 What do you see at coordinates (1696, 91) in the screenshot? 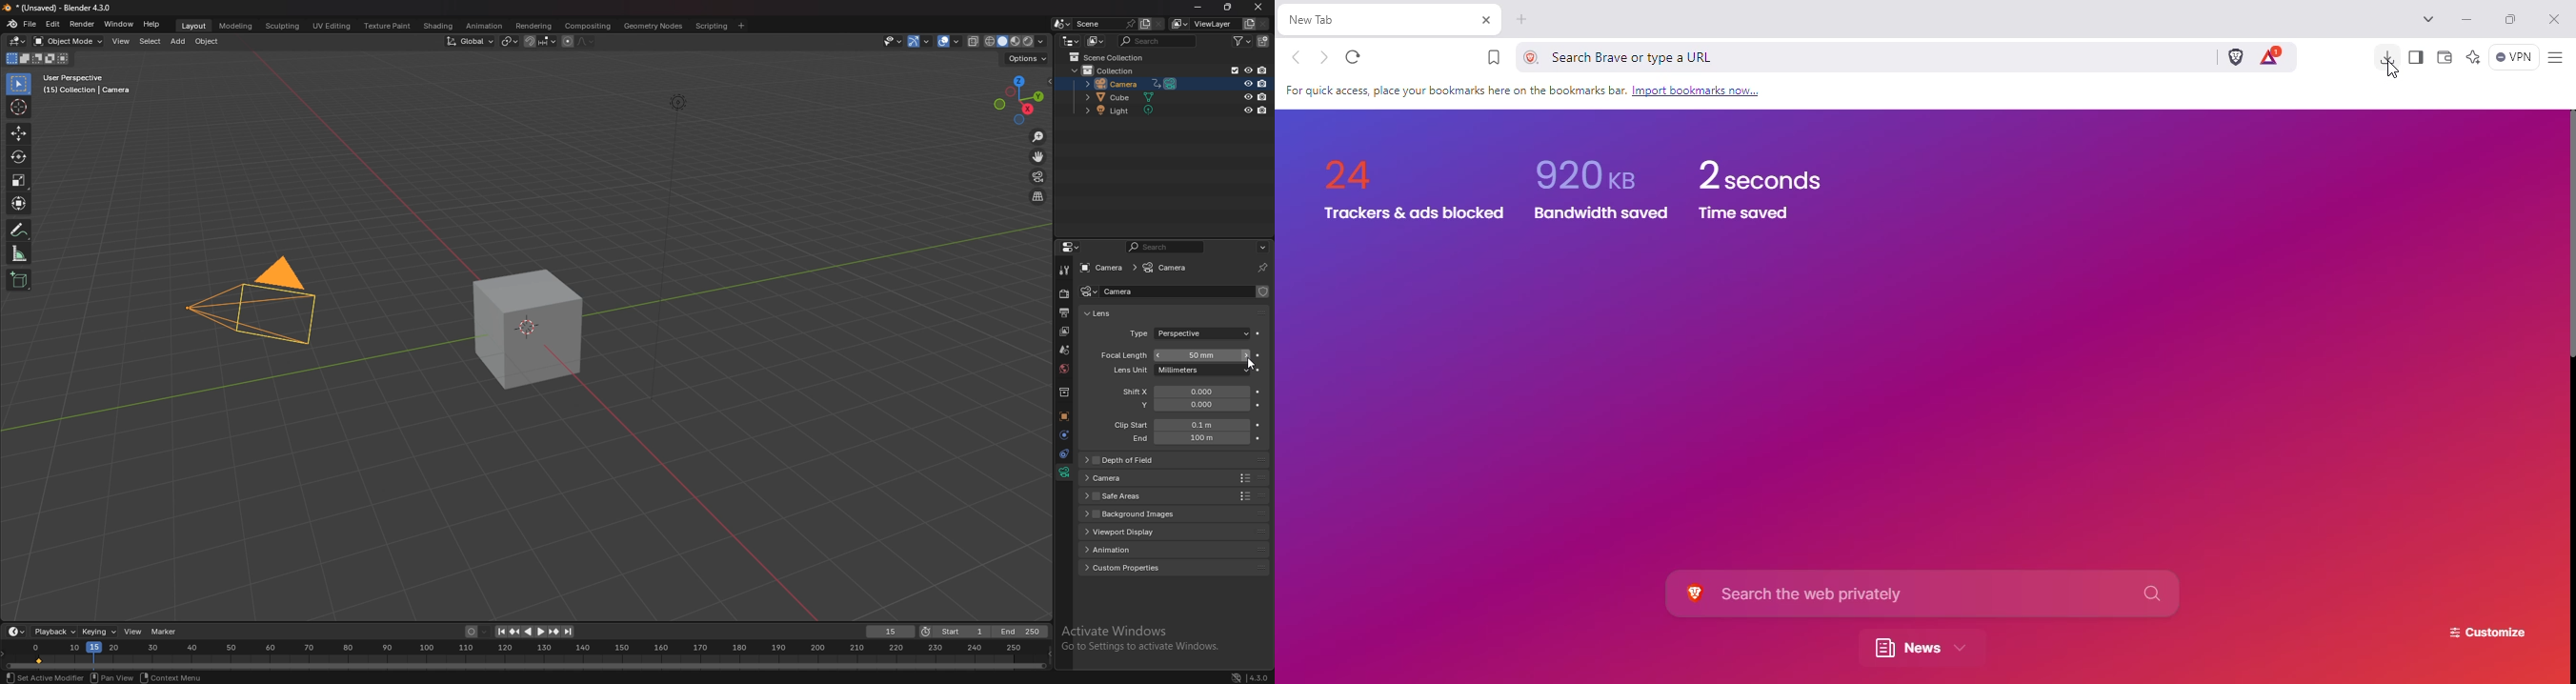
I see `Link` at bounding box center [1696, 91].